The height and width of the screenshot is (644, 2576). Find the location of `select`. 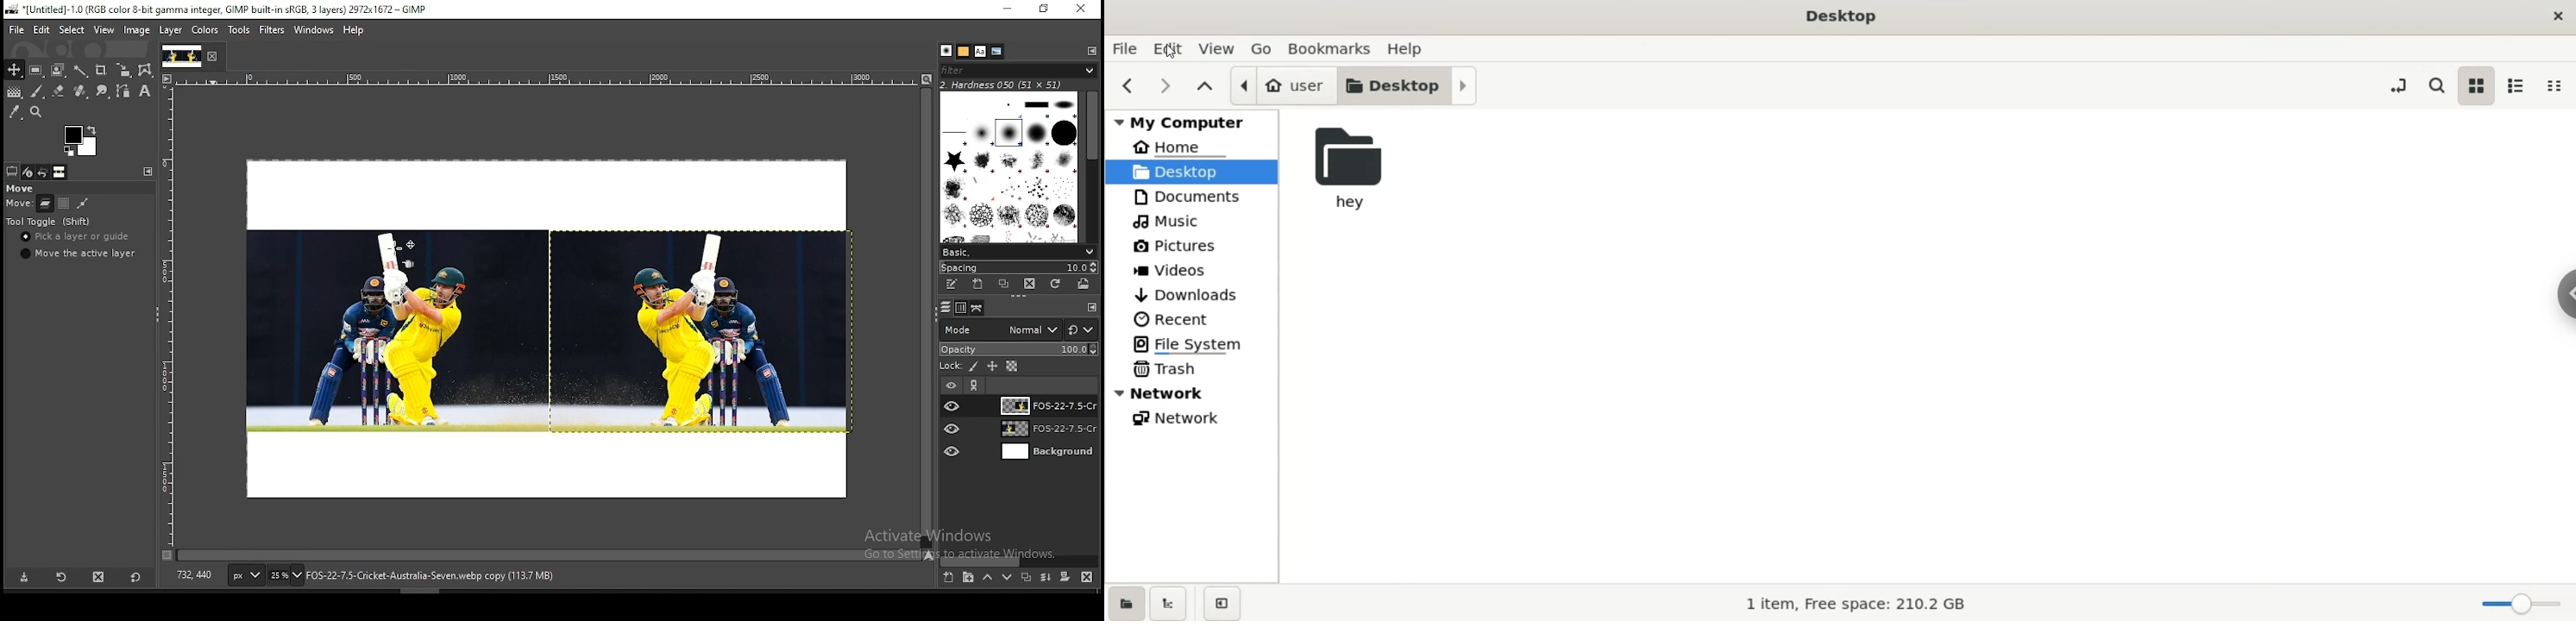

select is located at coordinates (72, 31).